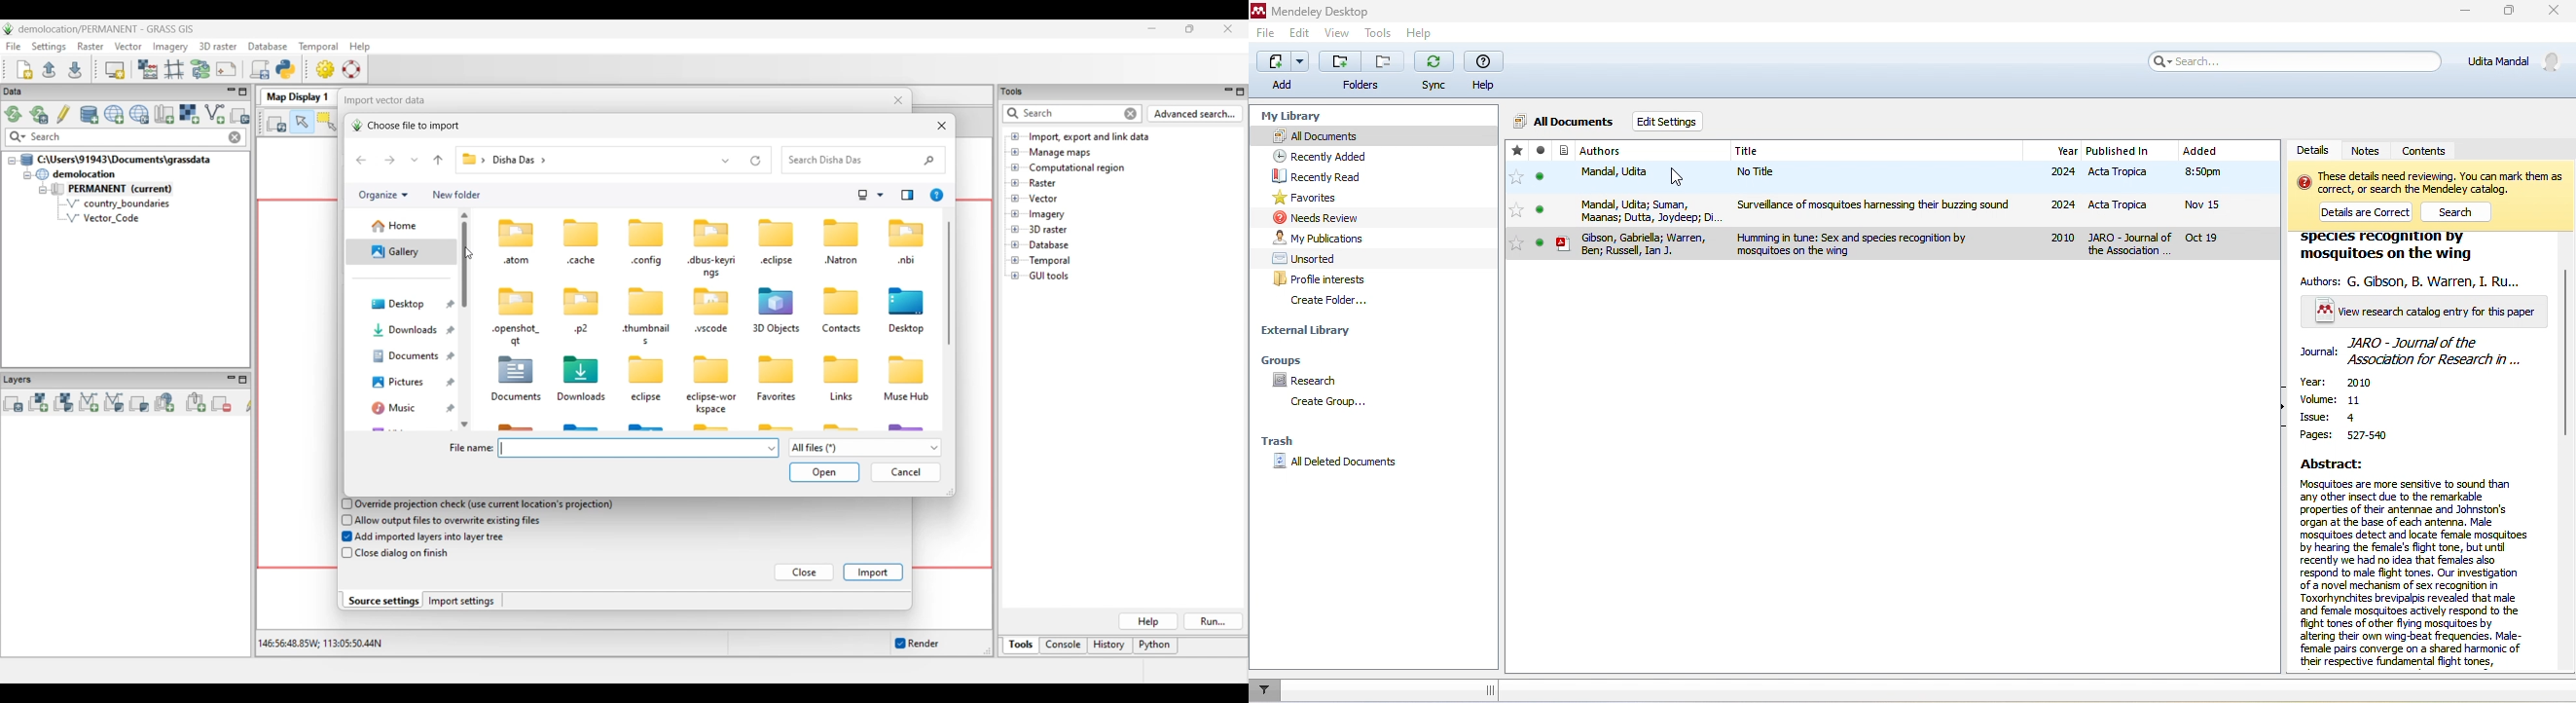 The height and width of the screenshot is (728, 2576). What do you see at coordinates (1301, 34) in the screenshot?
I see `edit` at bounding box center [1301, 34].